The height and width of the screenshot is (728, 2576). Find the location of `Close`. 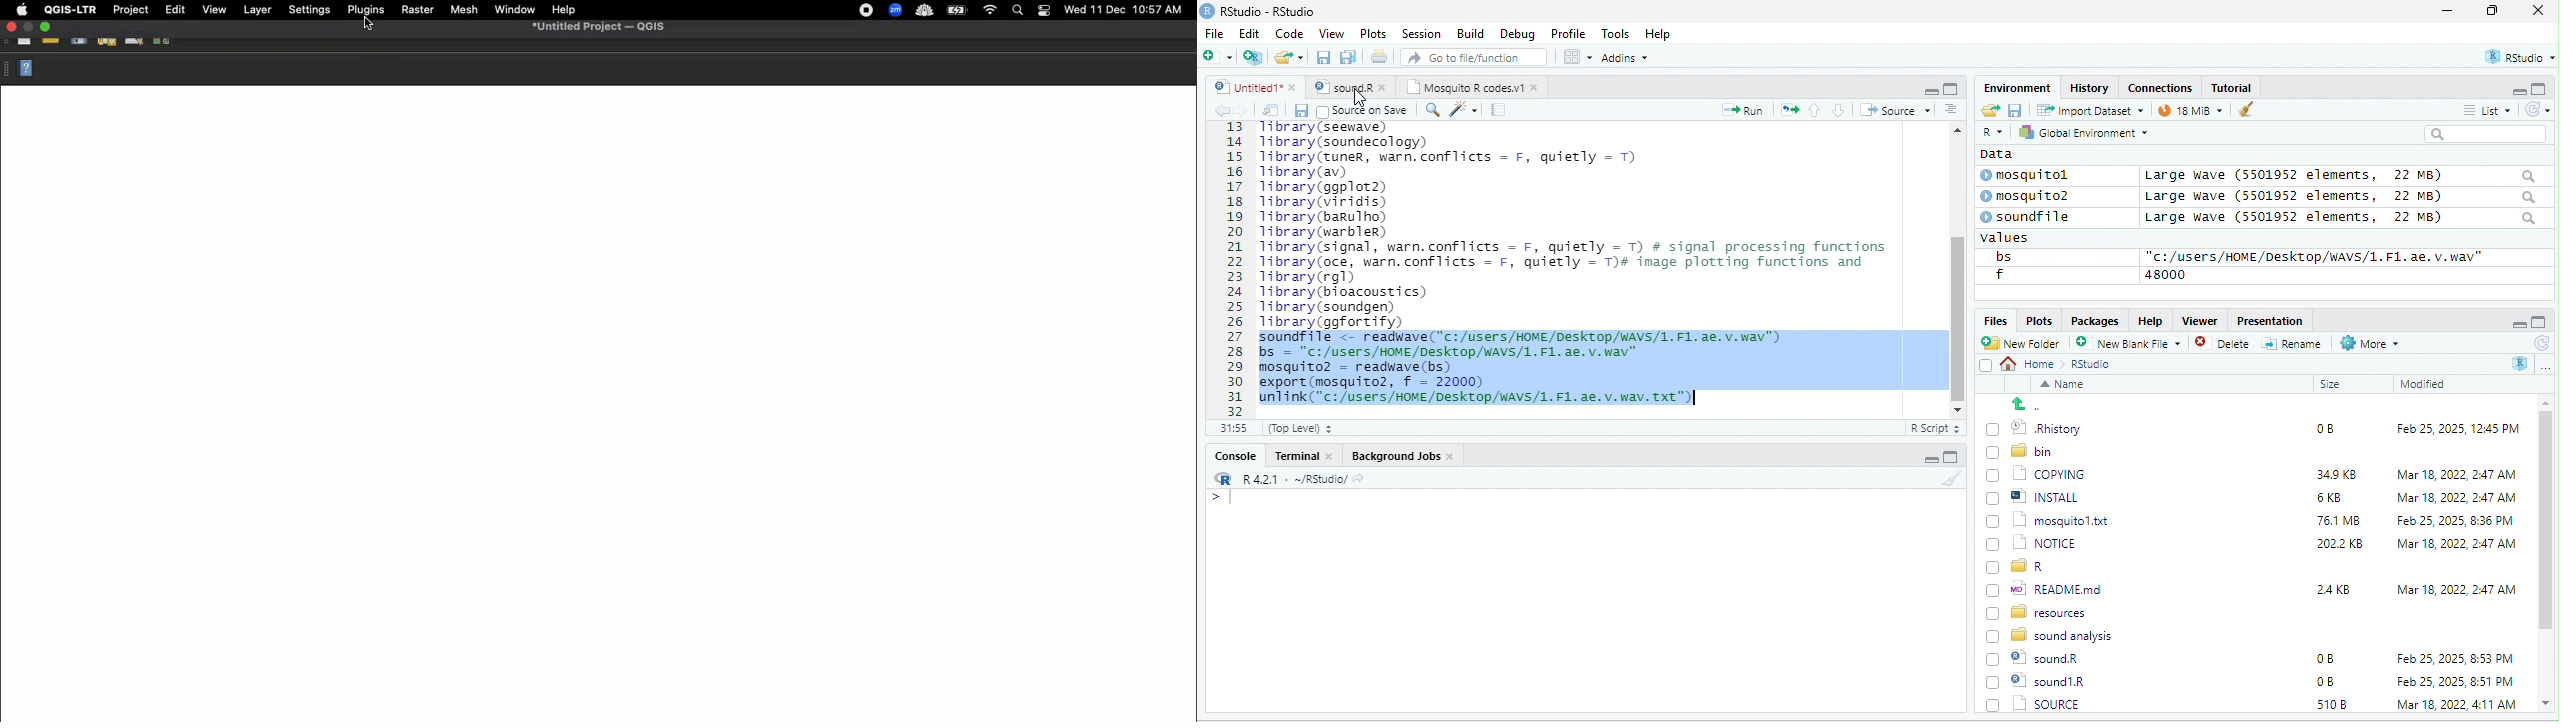

Close is located at coordinates (11, 28).